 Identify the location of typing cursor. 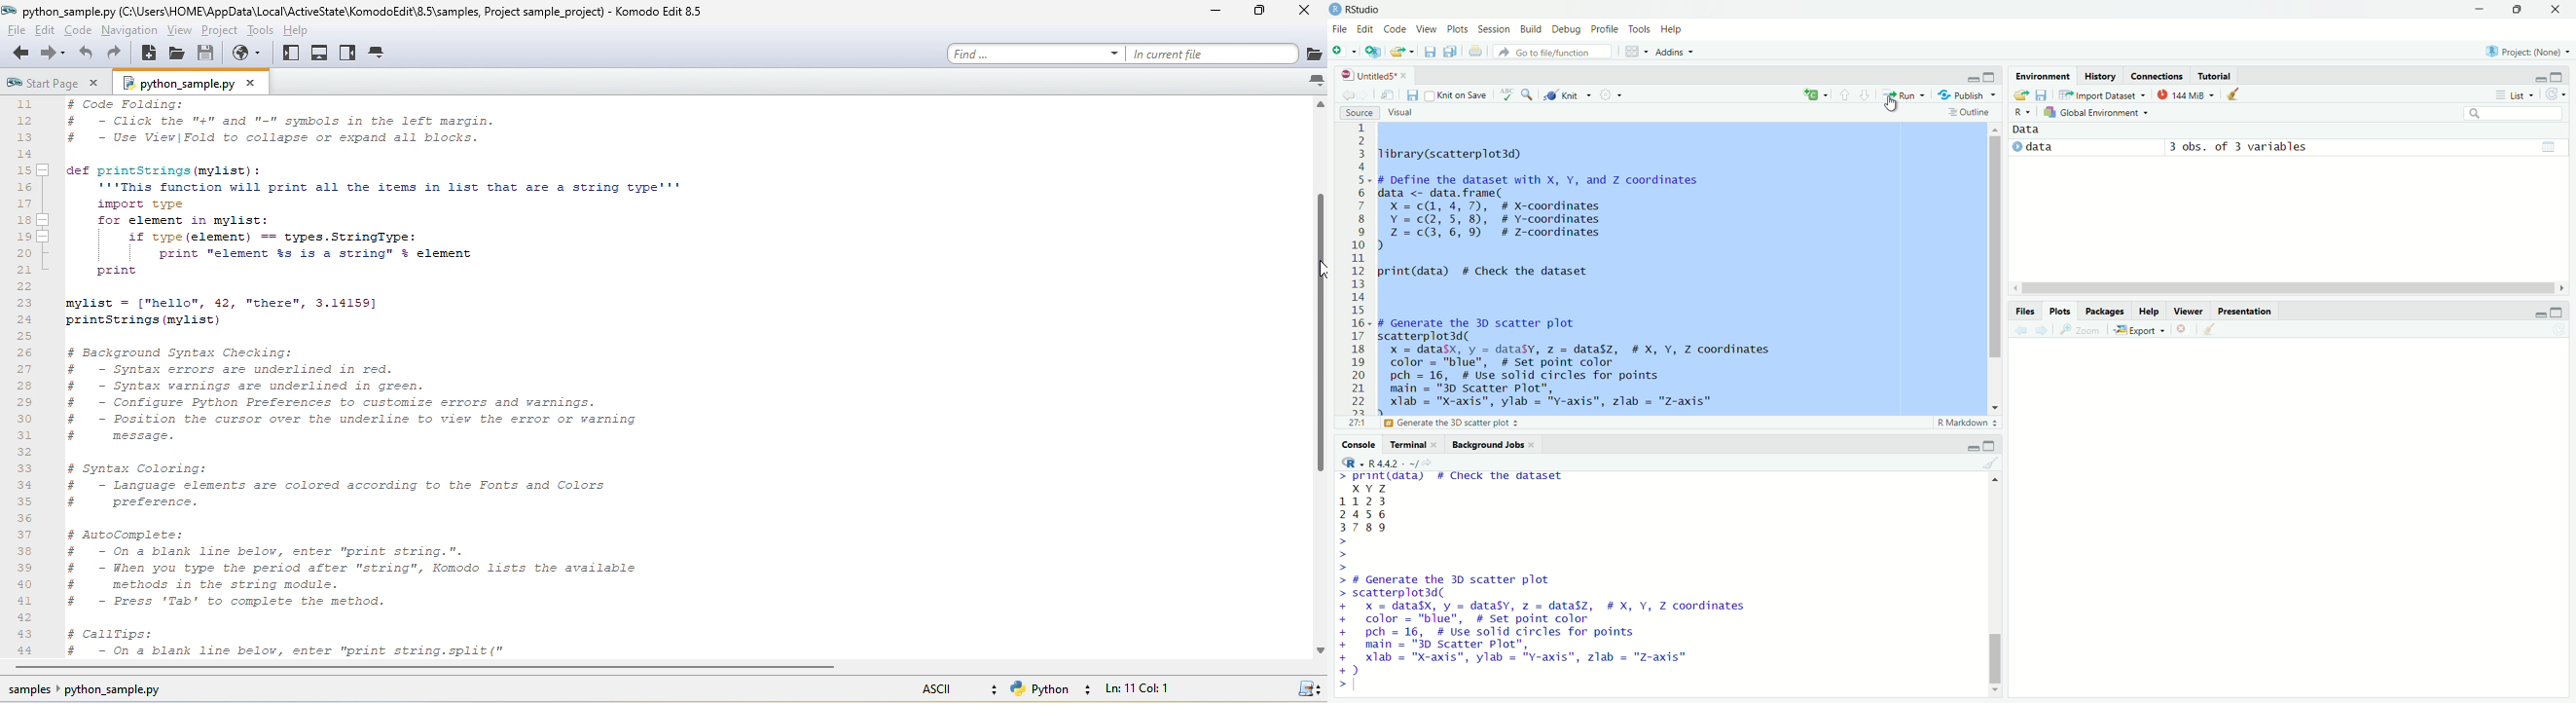
(1360, 687).